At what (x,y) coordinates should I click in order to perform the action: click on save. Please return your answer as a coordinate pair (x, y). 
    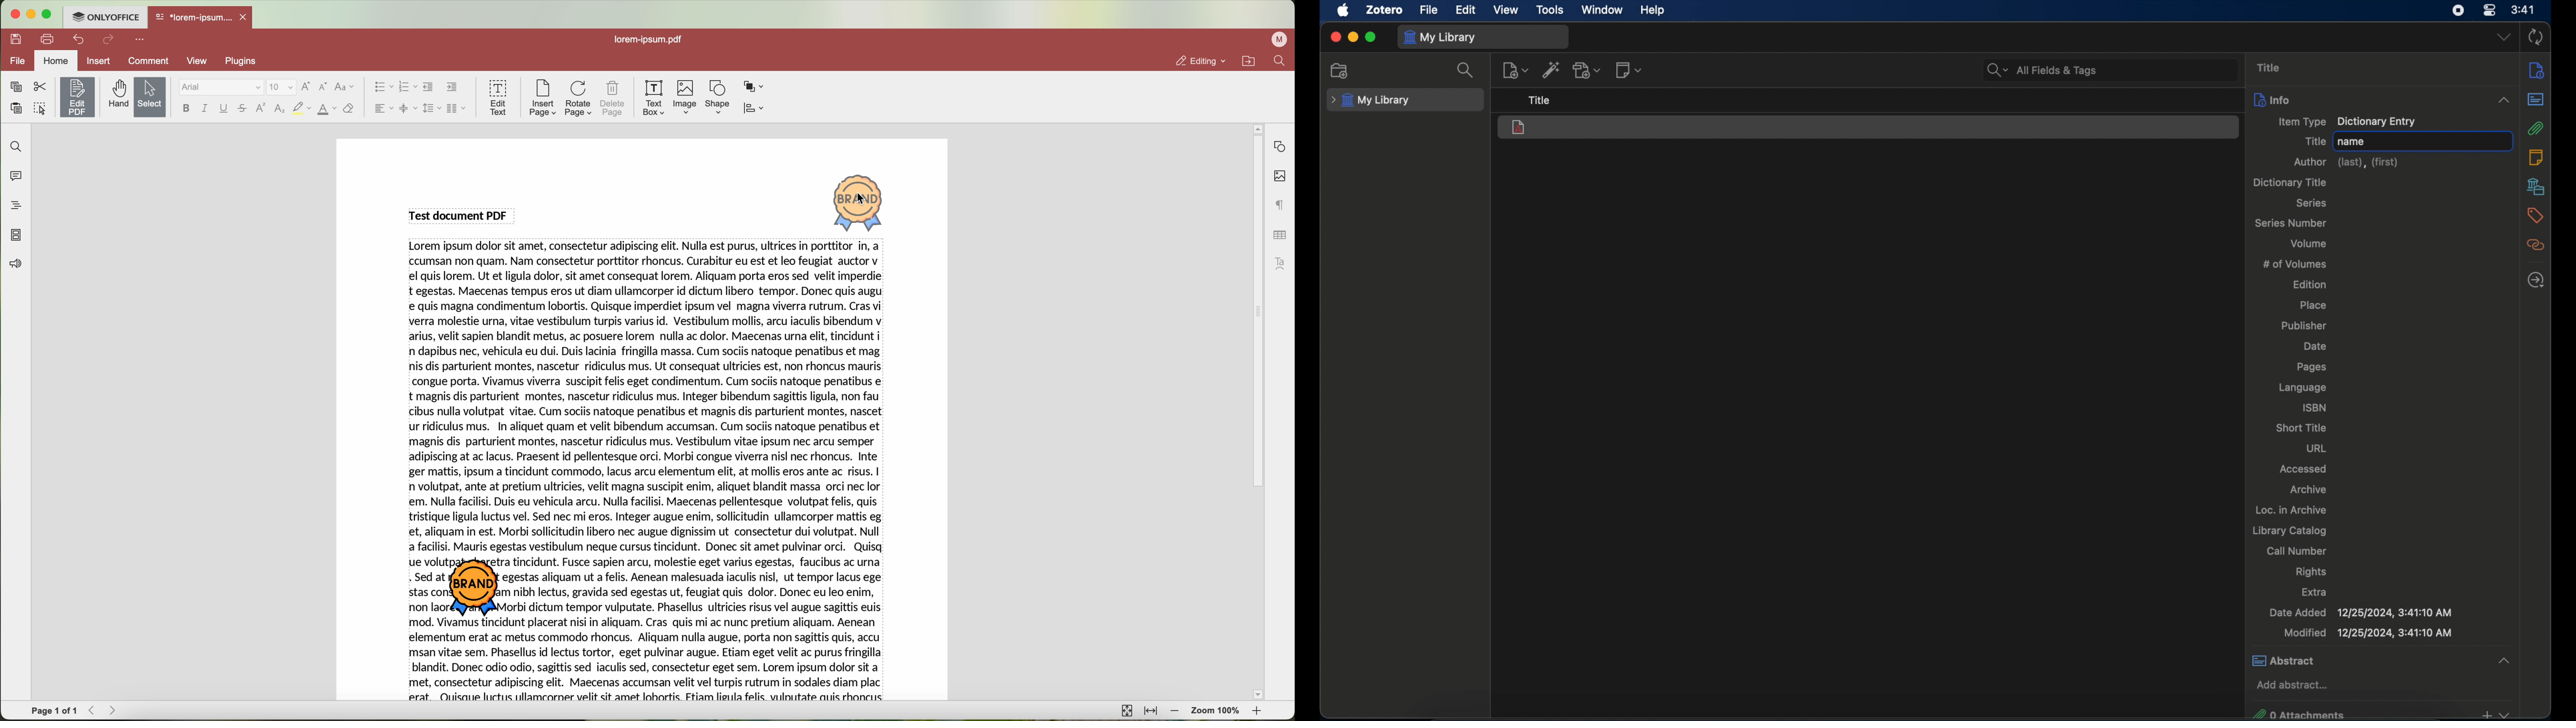
    Looking at the image, I should click on (14, 38).